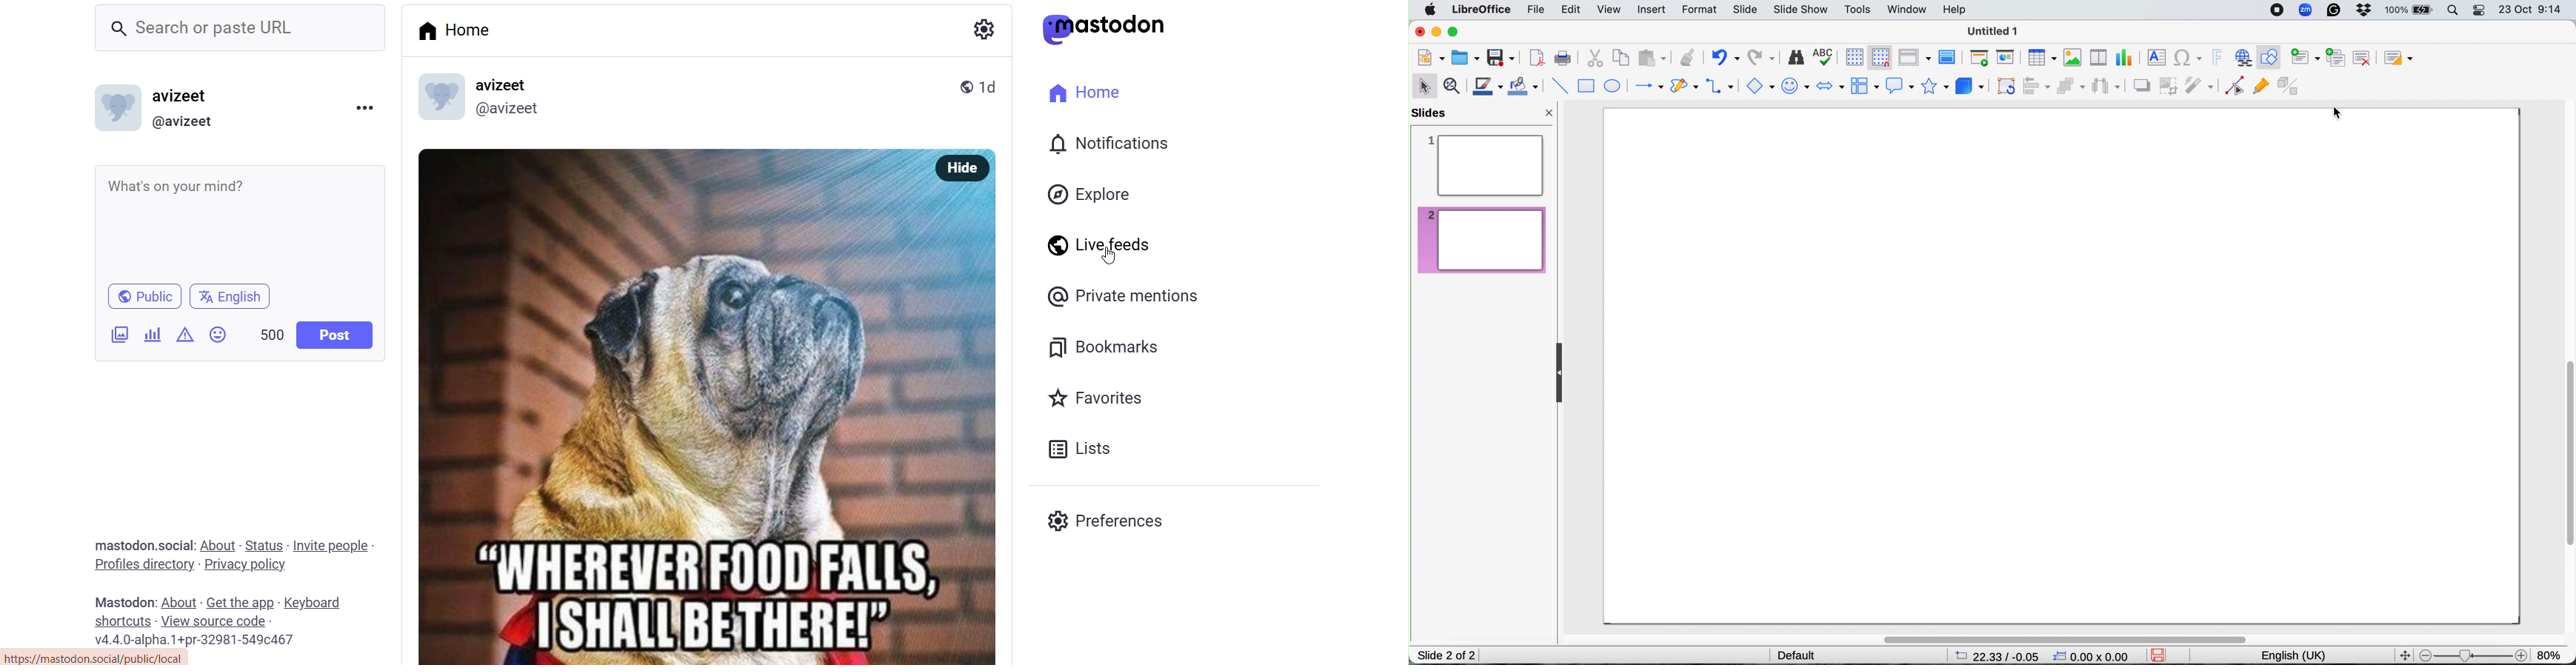 Image resolution: width=2576 pixels, height=672 pixels. I want to click on format, so click(1699, 10).